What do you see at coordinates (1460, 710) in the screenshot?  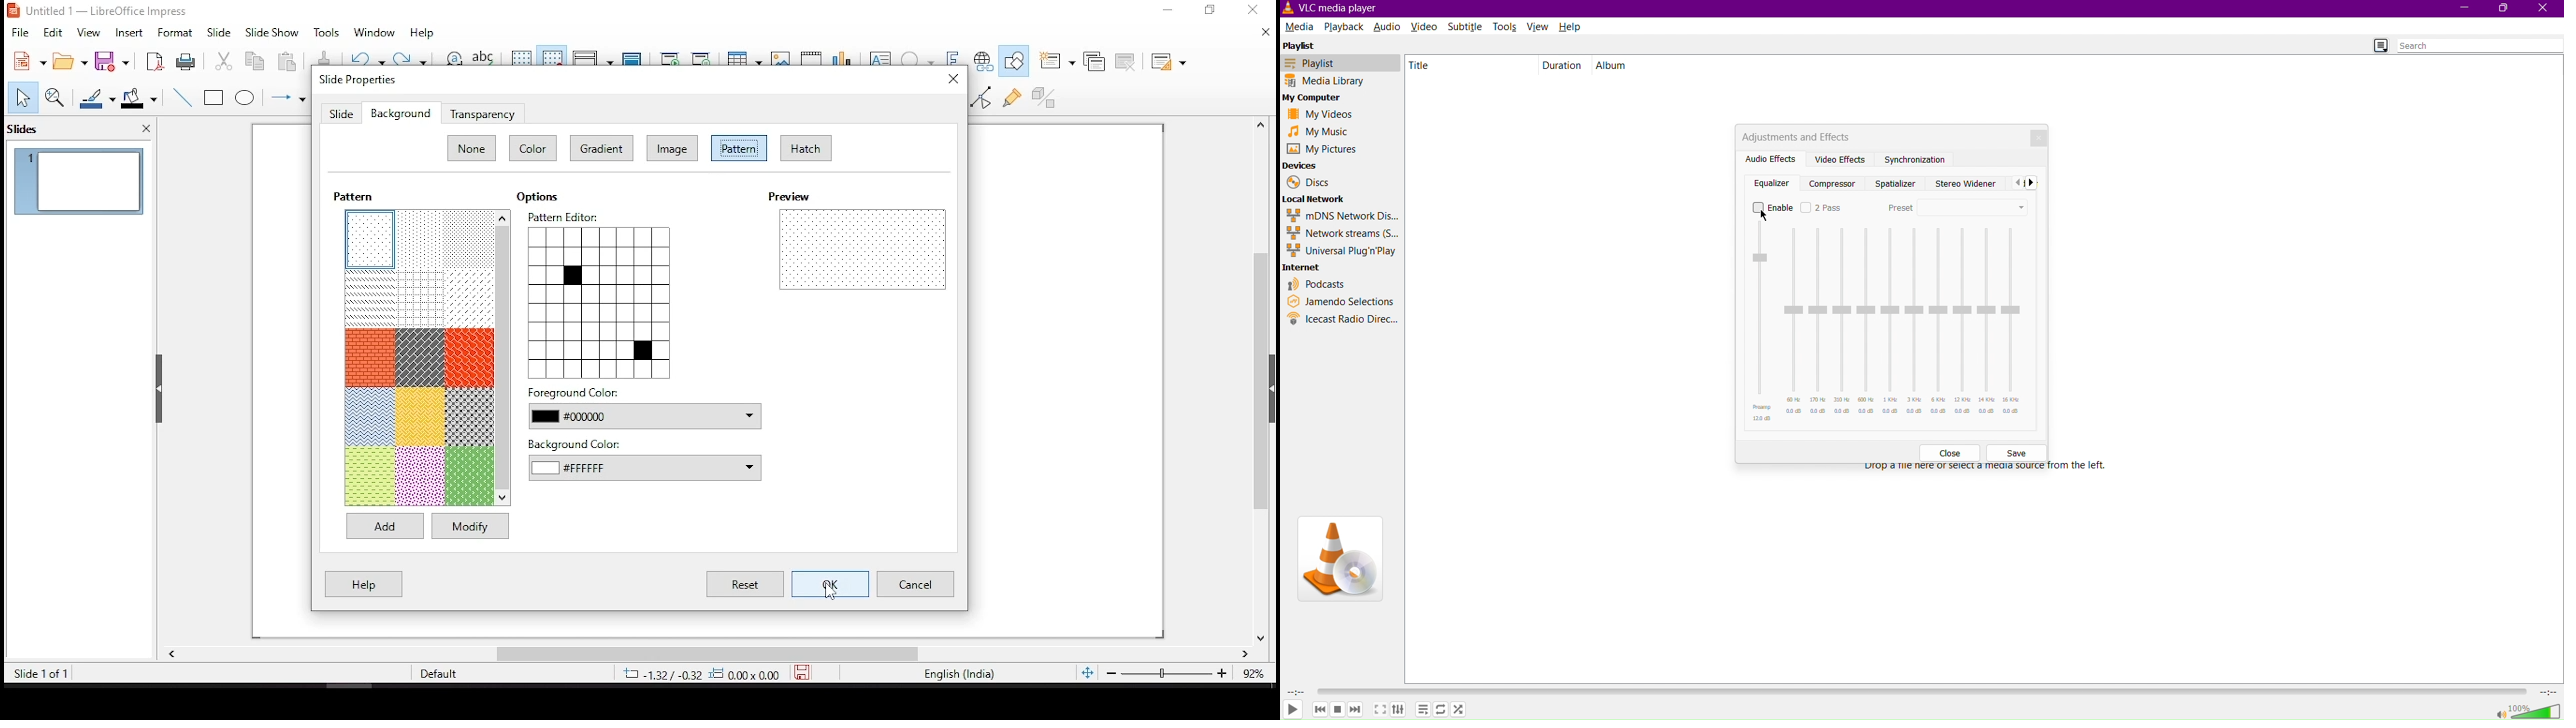 I see `Shuffle` at bounding box center [1460, 710].